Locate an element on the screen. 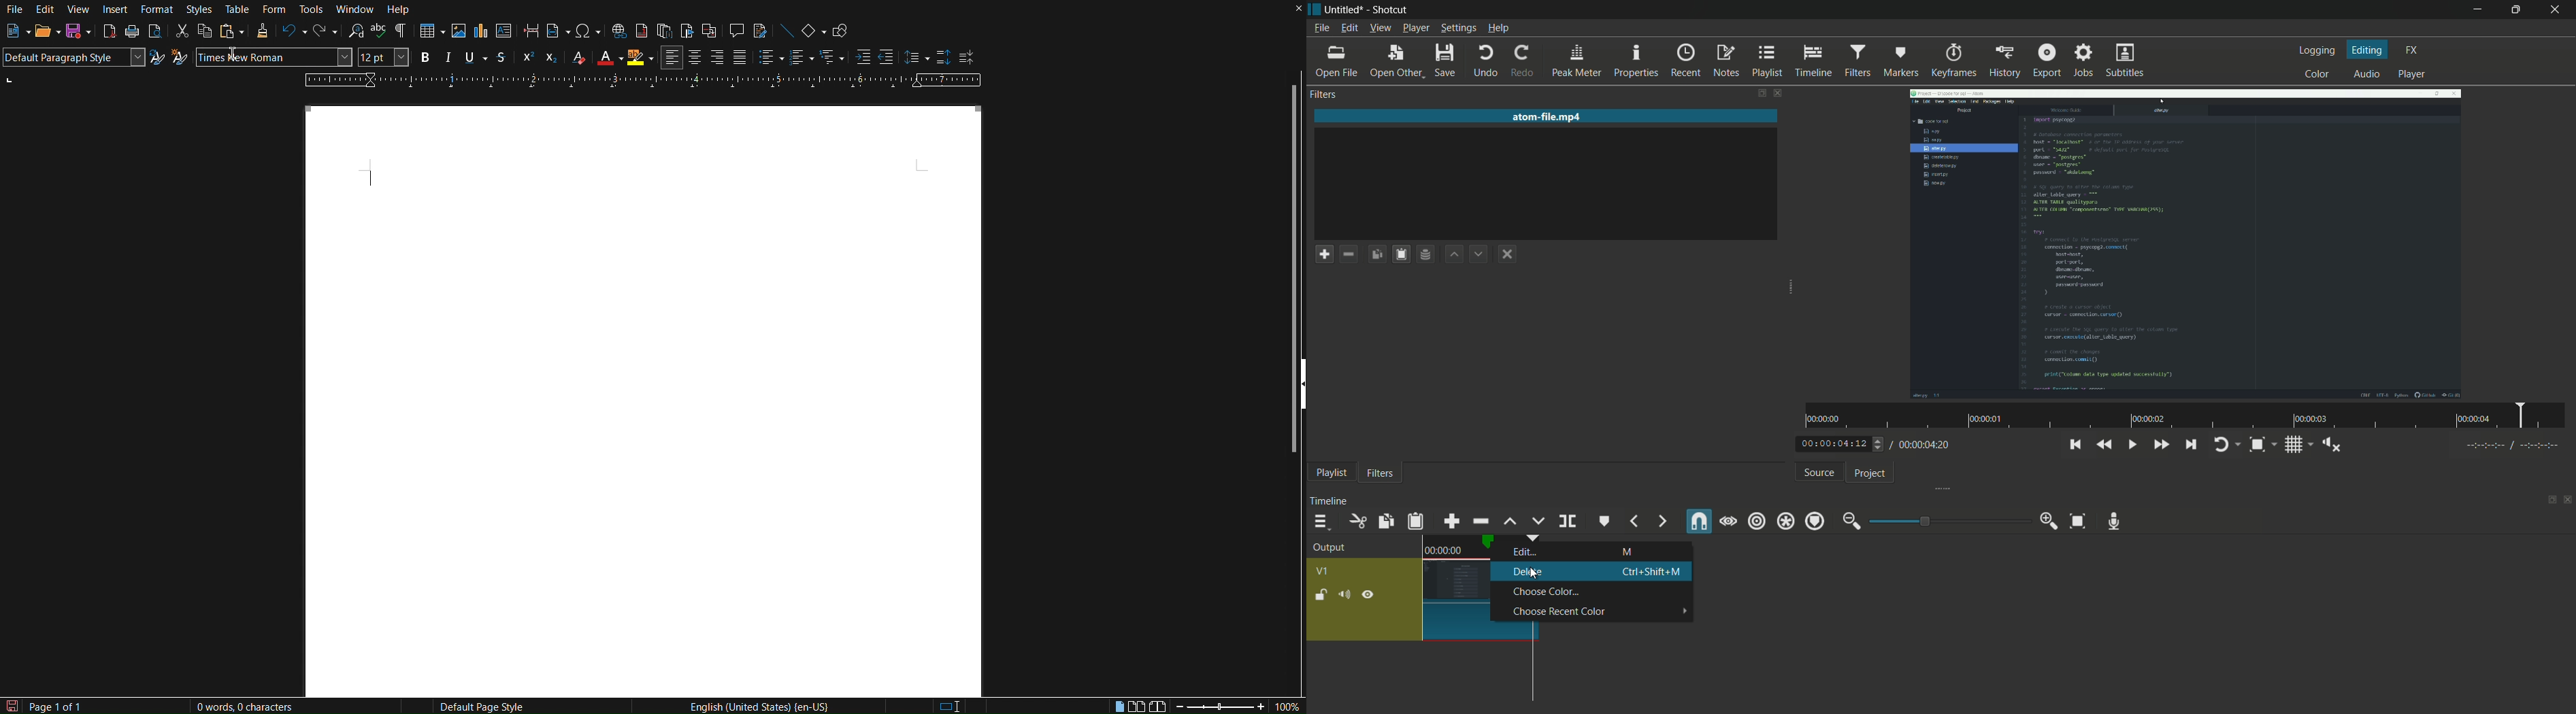 The image size is (2576, 728). Save is located at coordinates (79, 33).